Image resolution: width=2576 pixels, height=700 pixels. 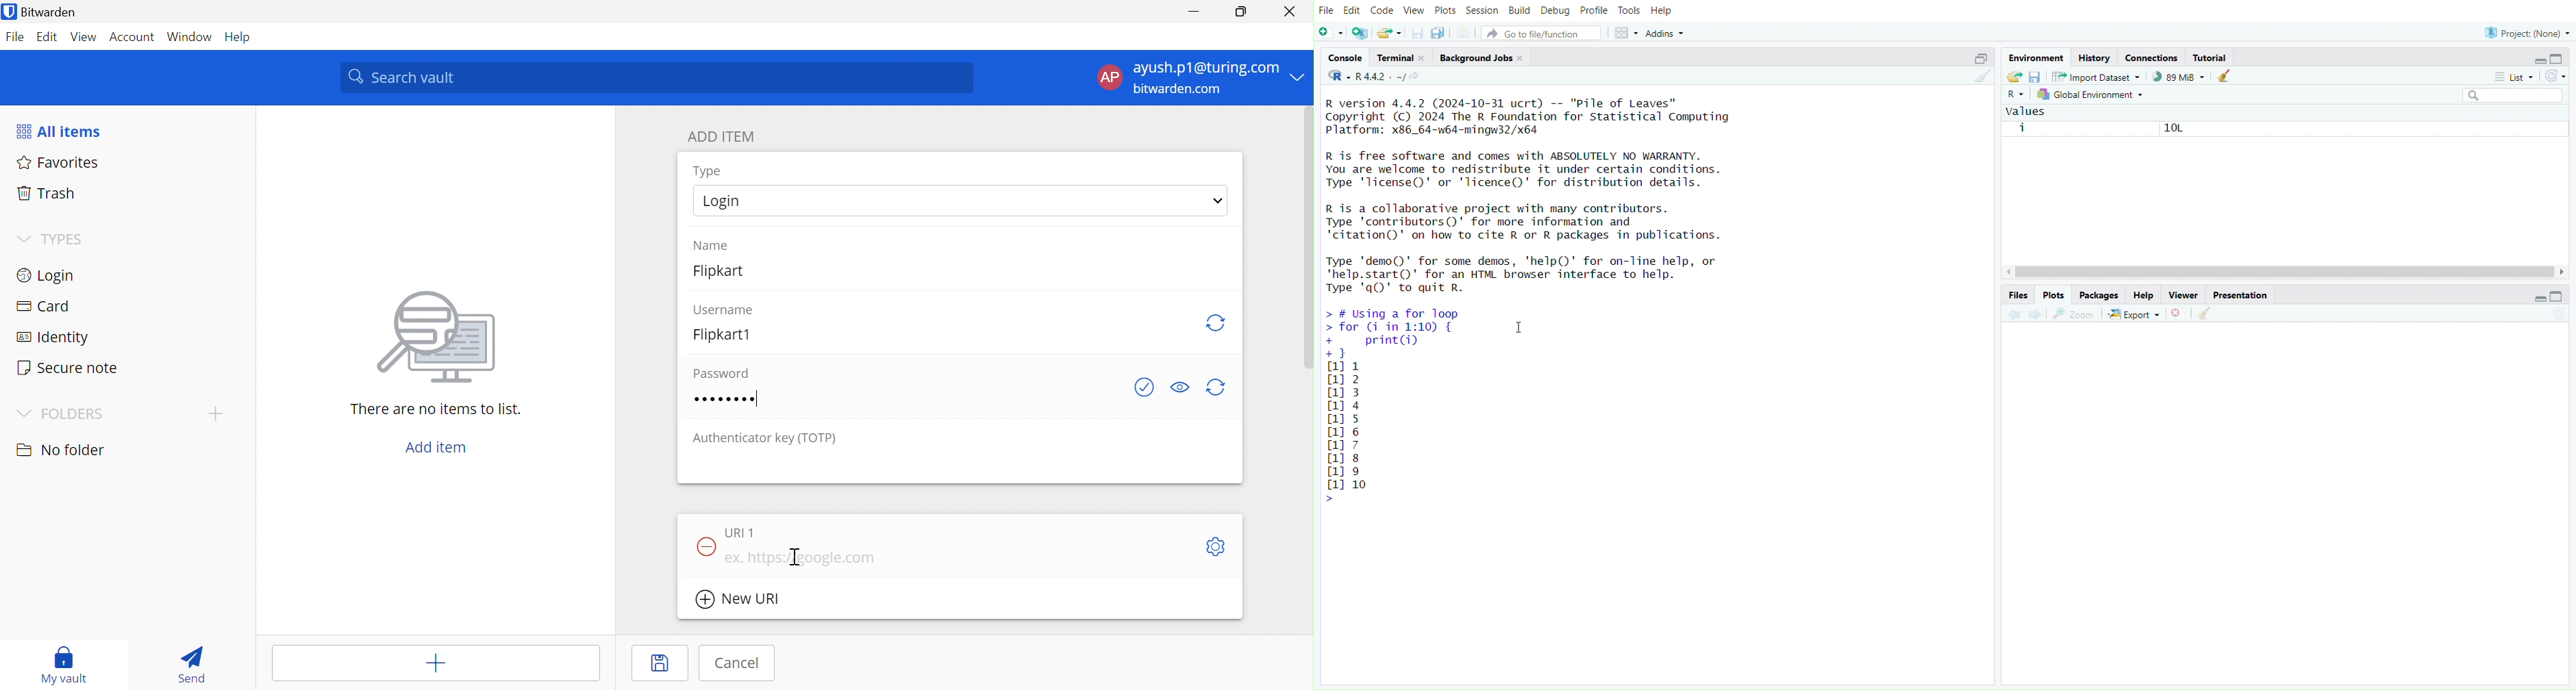 I want to click on list, so click(x=2508, y=77).